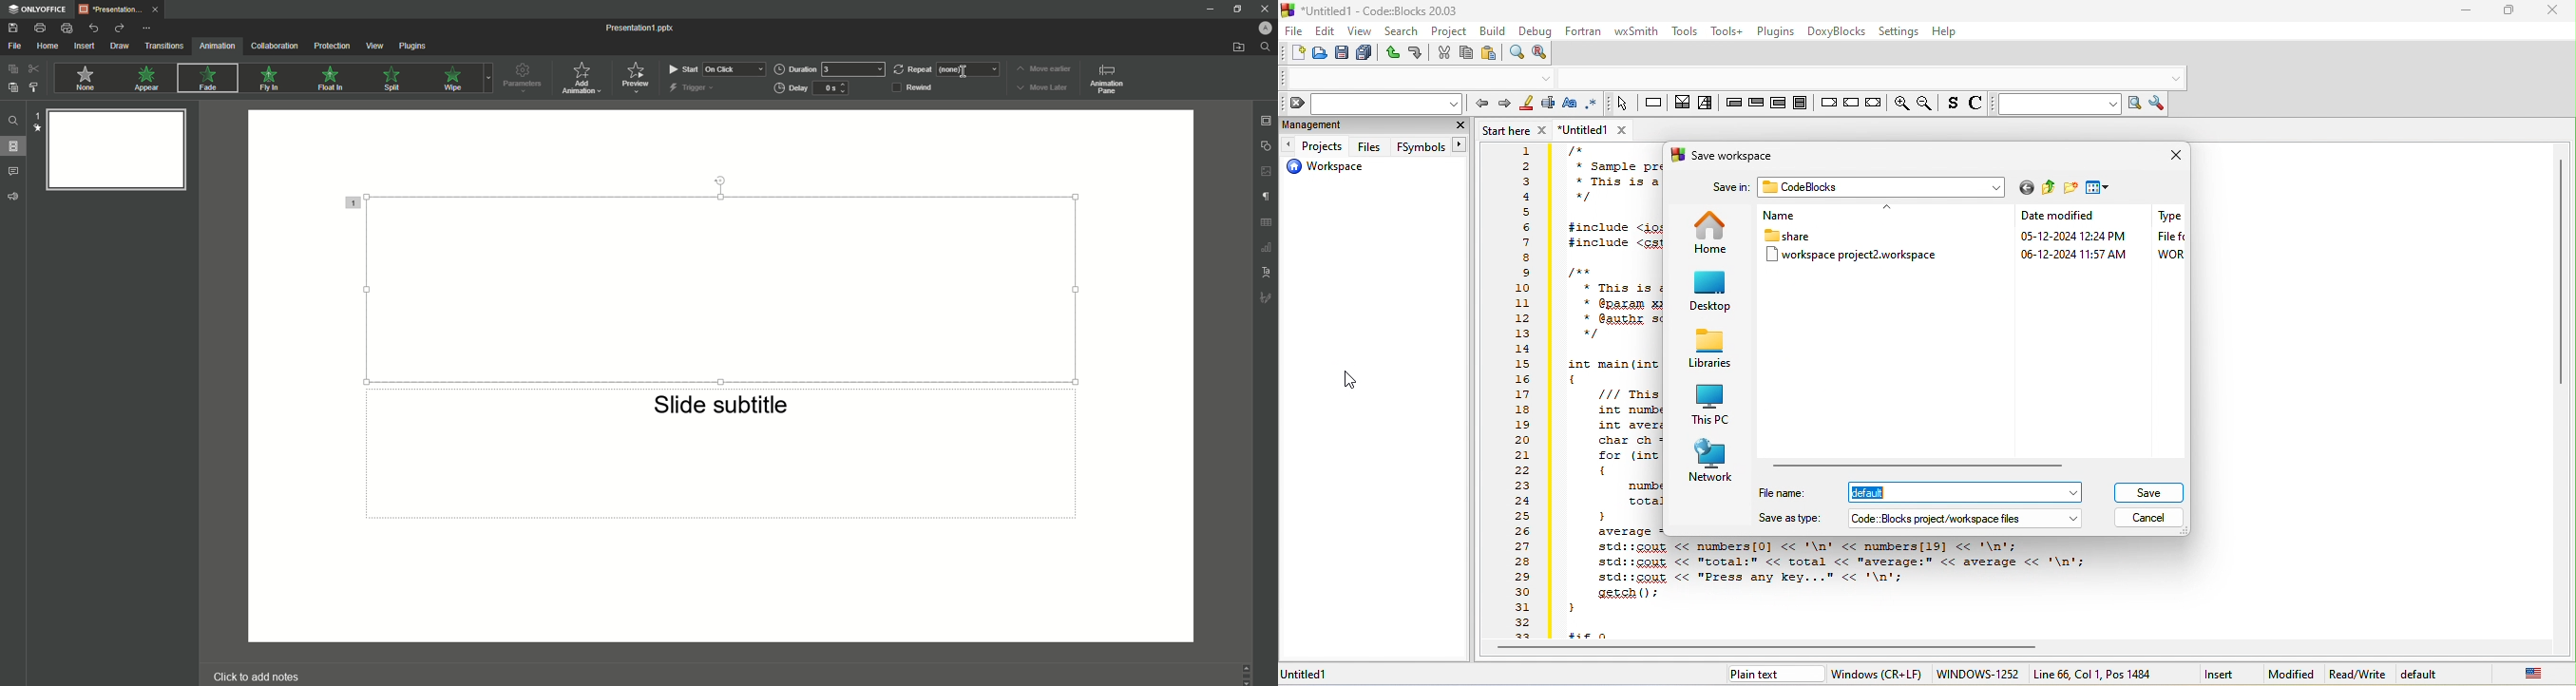 The image size is (2576, 700). What do you see at coordinates (2220, 675) in the screenshot?
I see `insert` at bounding box center [2220, 675].